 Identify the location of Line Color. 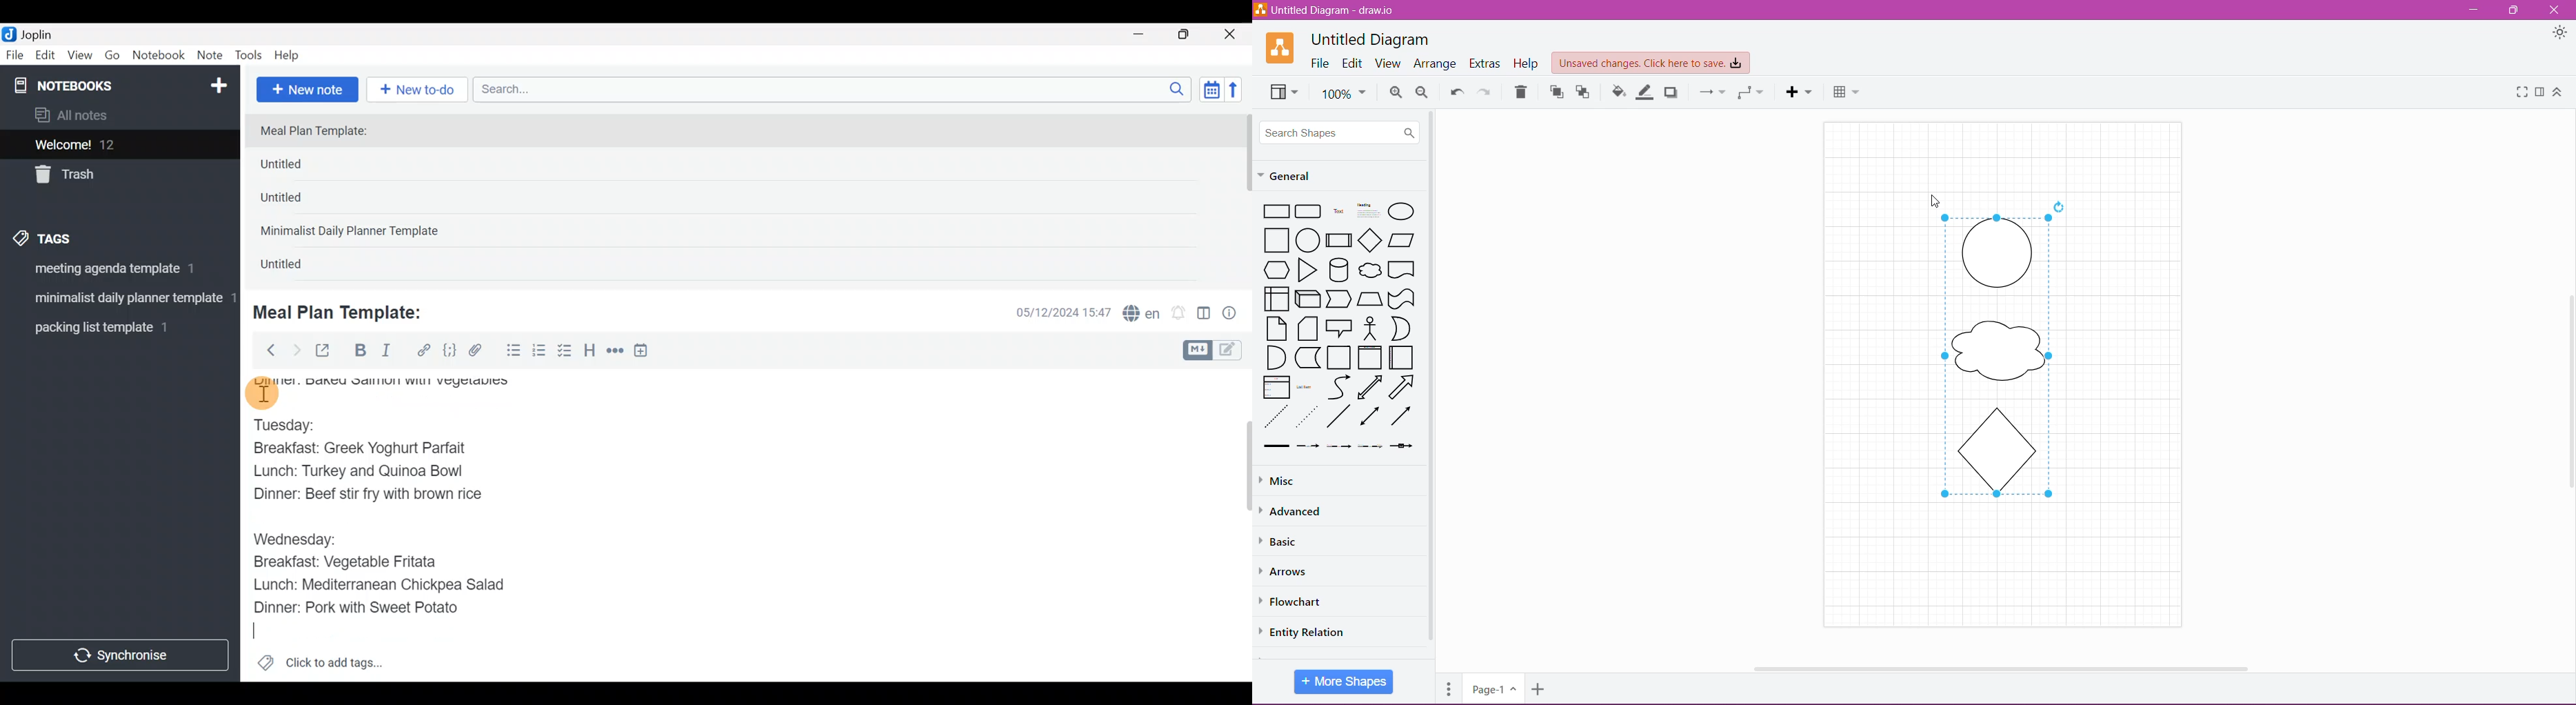
(1647, 92).